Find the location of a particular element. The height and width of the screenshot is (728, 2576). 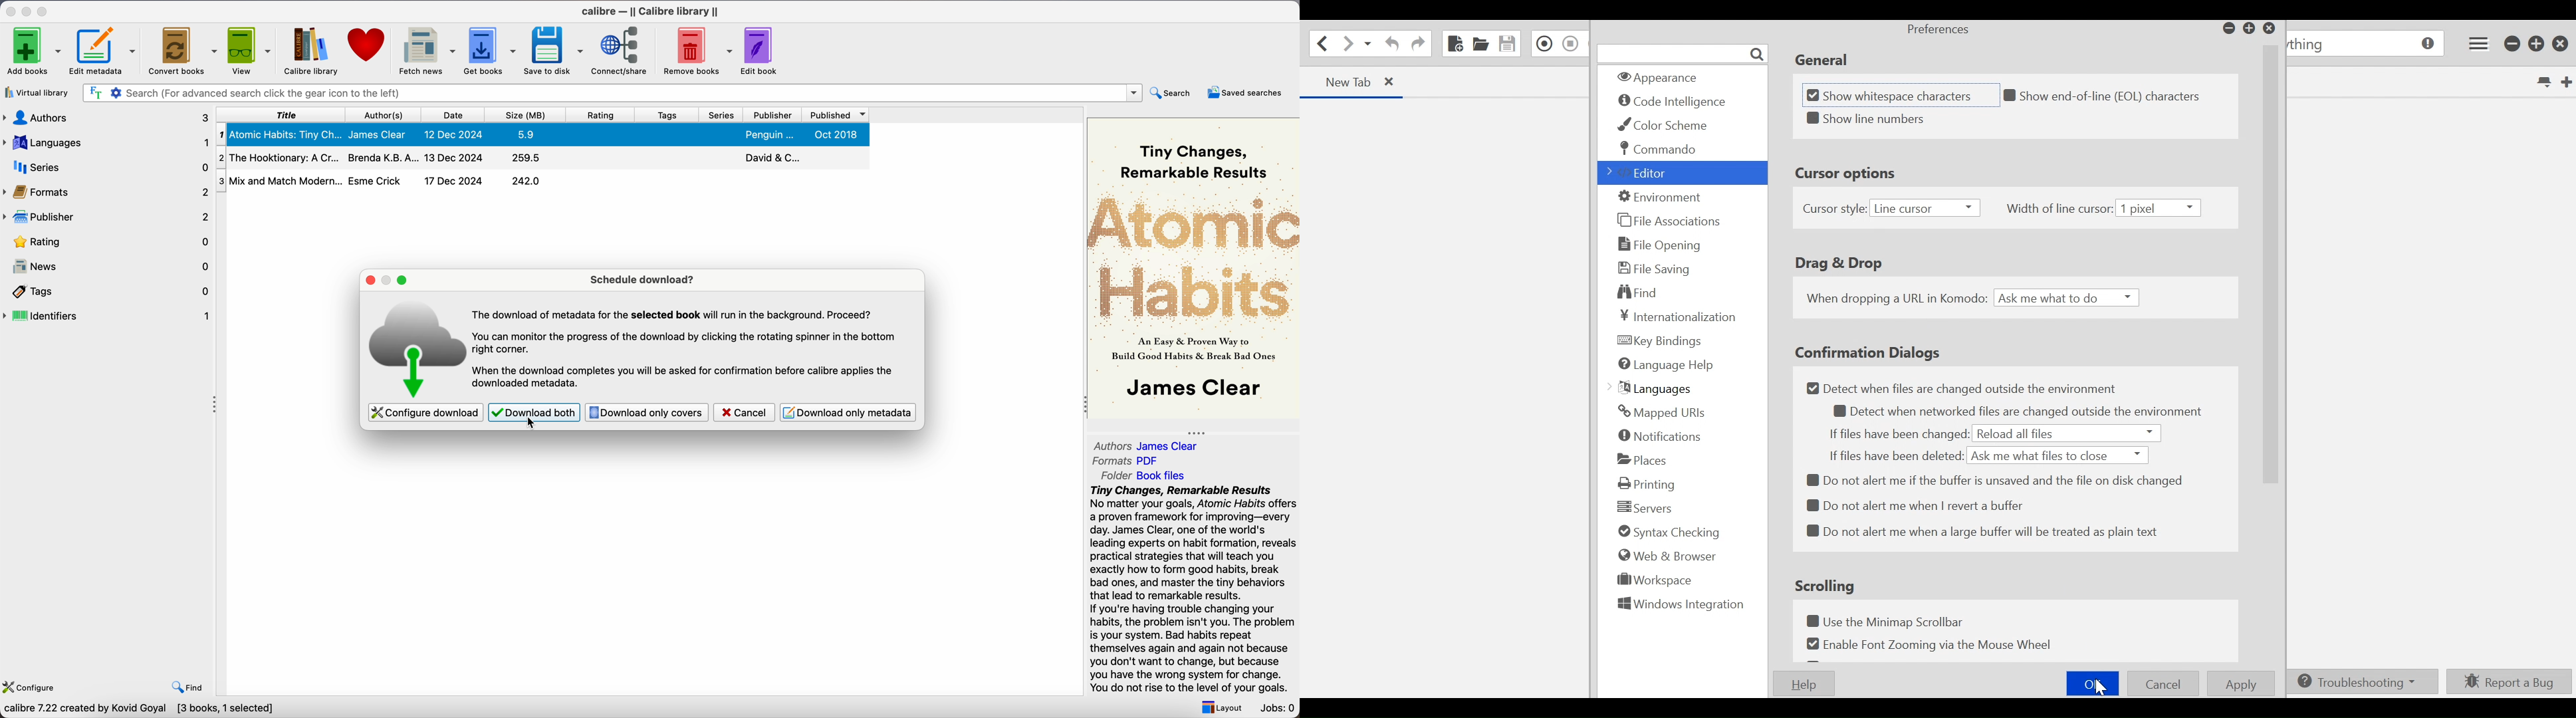

cursor is located at coordinates (531, 424).